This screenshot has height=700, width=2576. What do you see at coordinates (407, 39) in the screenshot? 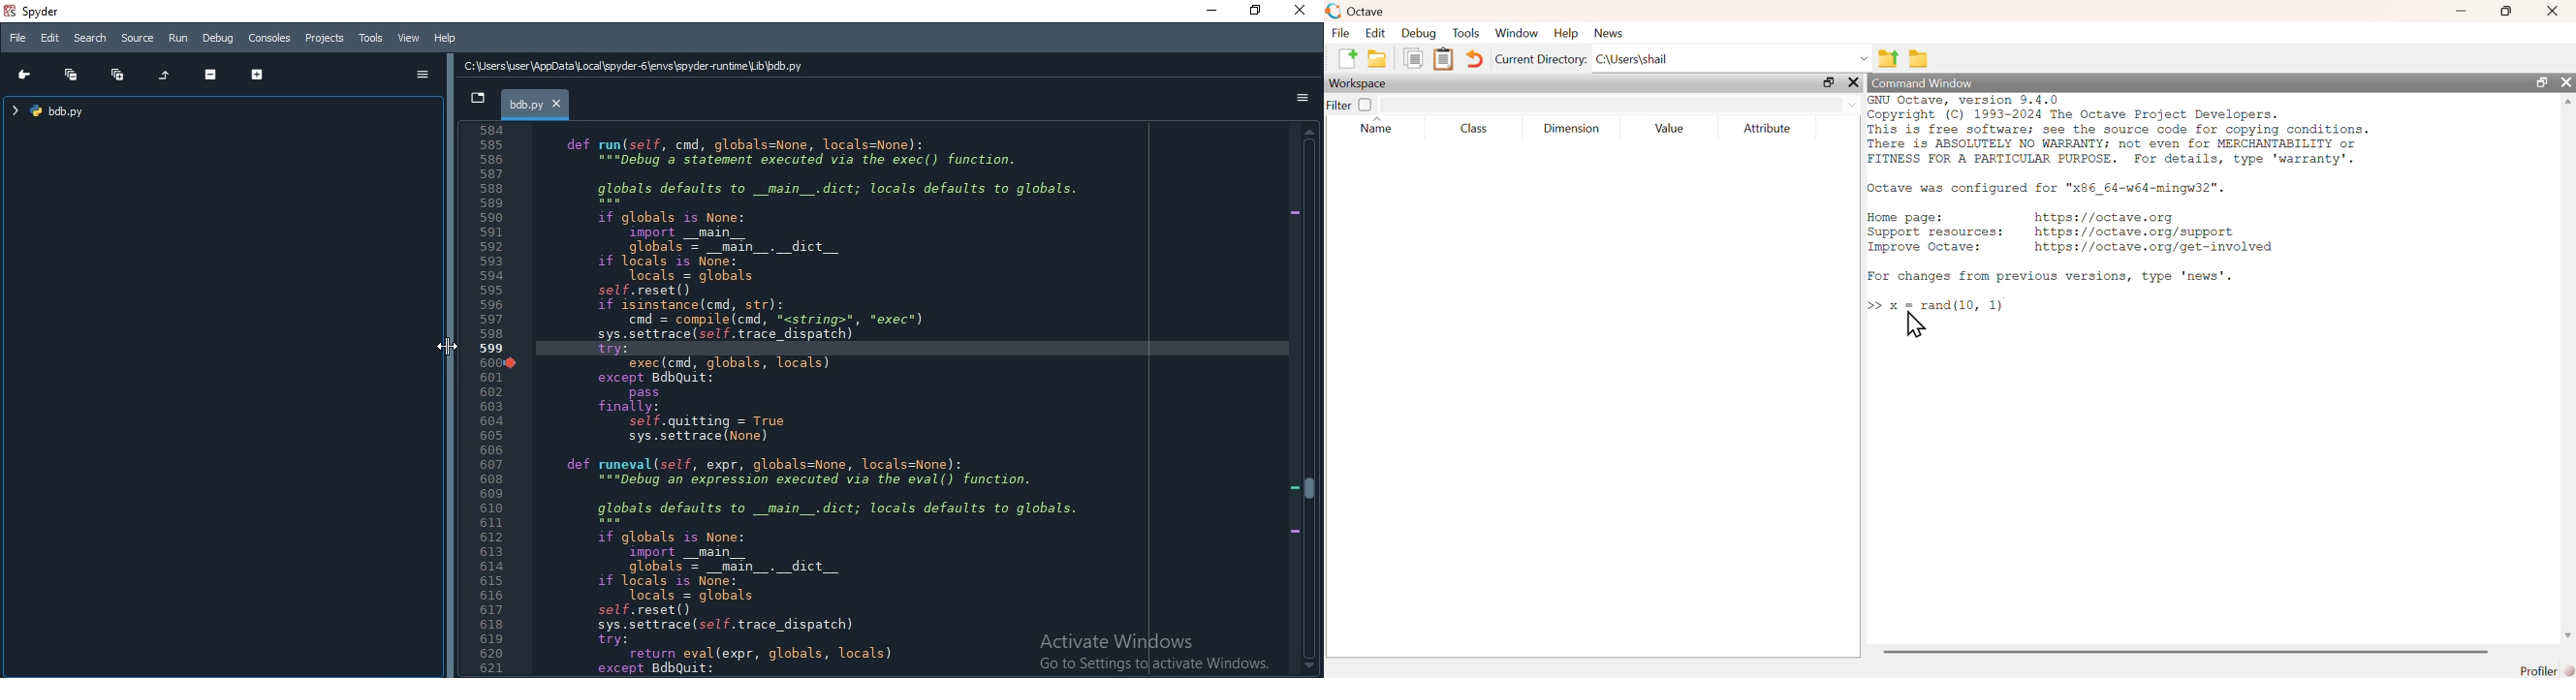
I see `View` at bounding box center [407, 39].